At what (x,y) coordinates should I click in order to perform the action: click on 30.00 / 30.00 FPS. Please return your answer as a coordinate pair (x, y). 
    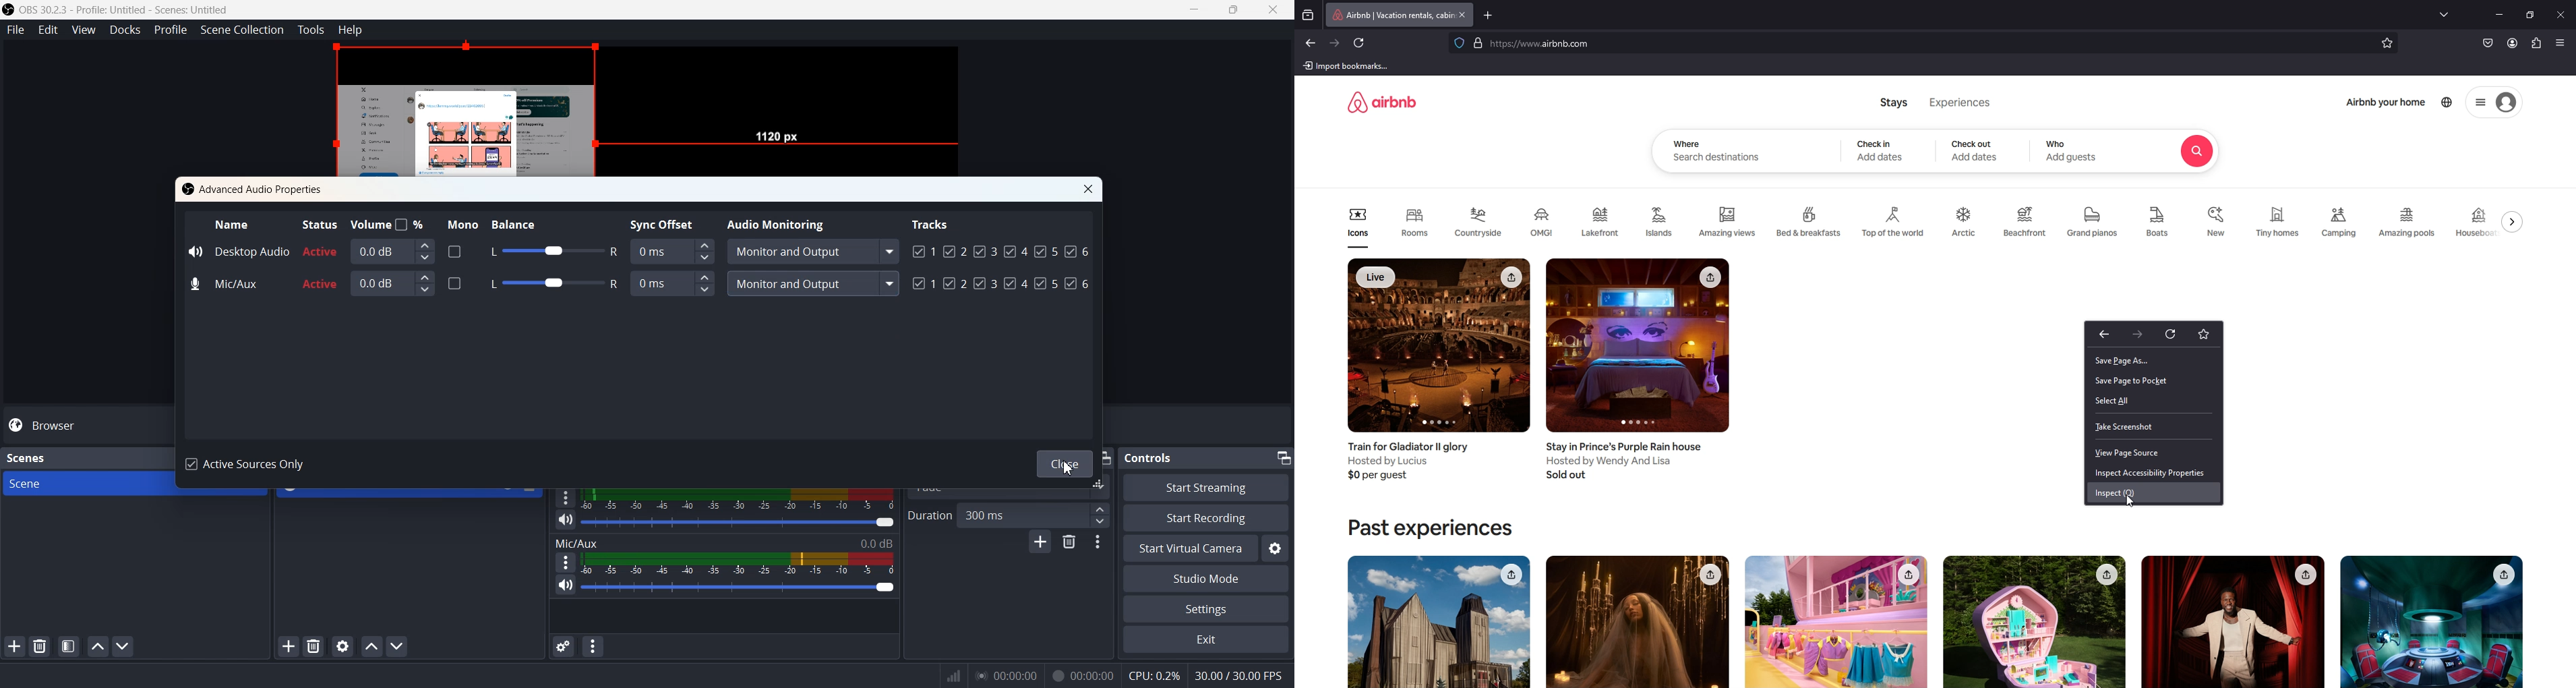
    Looking at the image, I should click on (1242, 676).